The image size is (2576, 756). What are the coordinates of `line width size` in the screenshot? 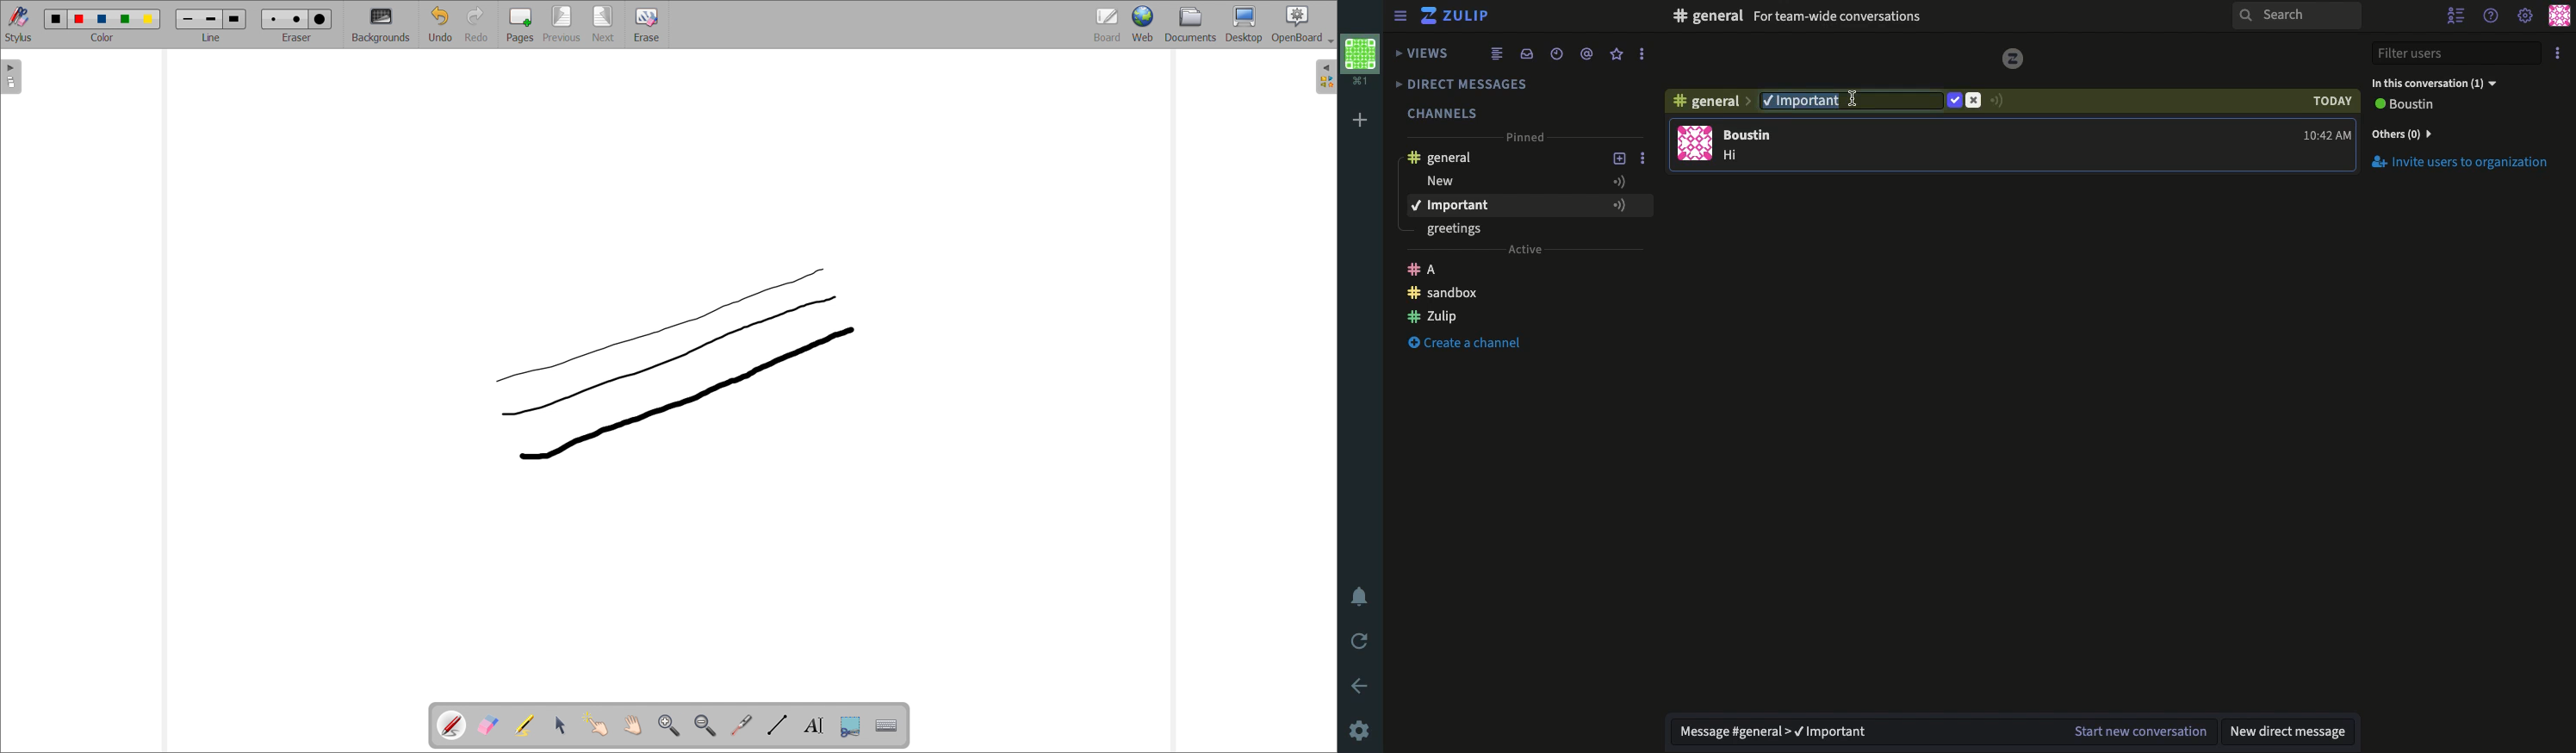 It's located at (212, 20).